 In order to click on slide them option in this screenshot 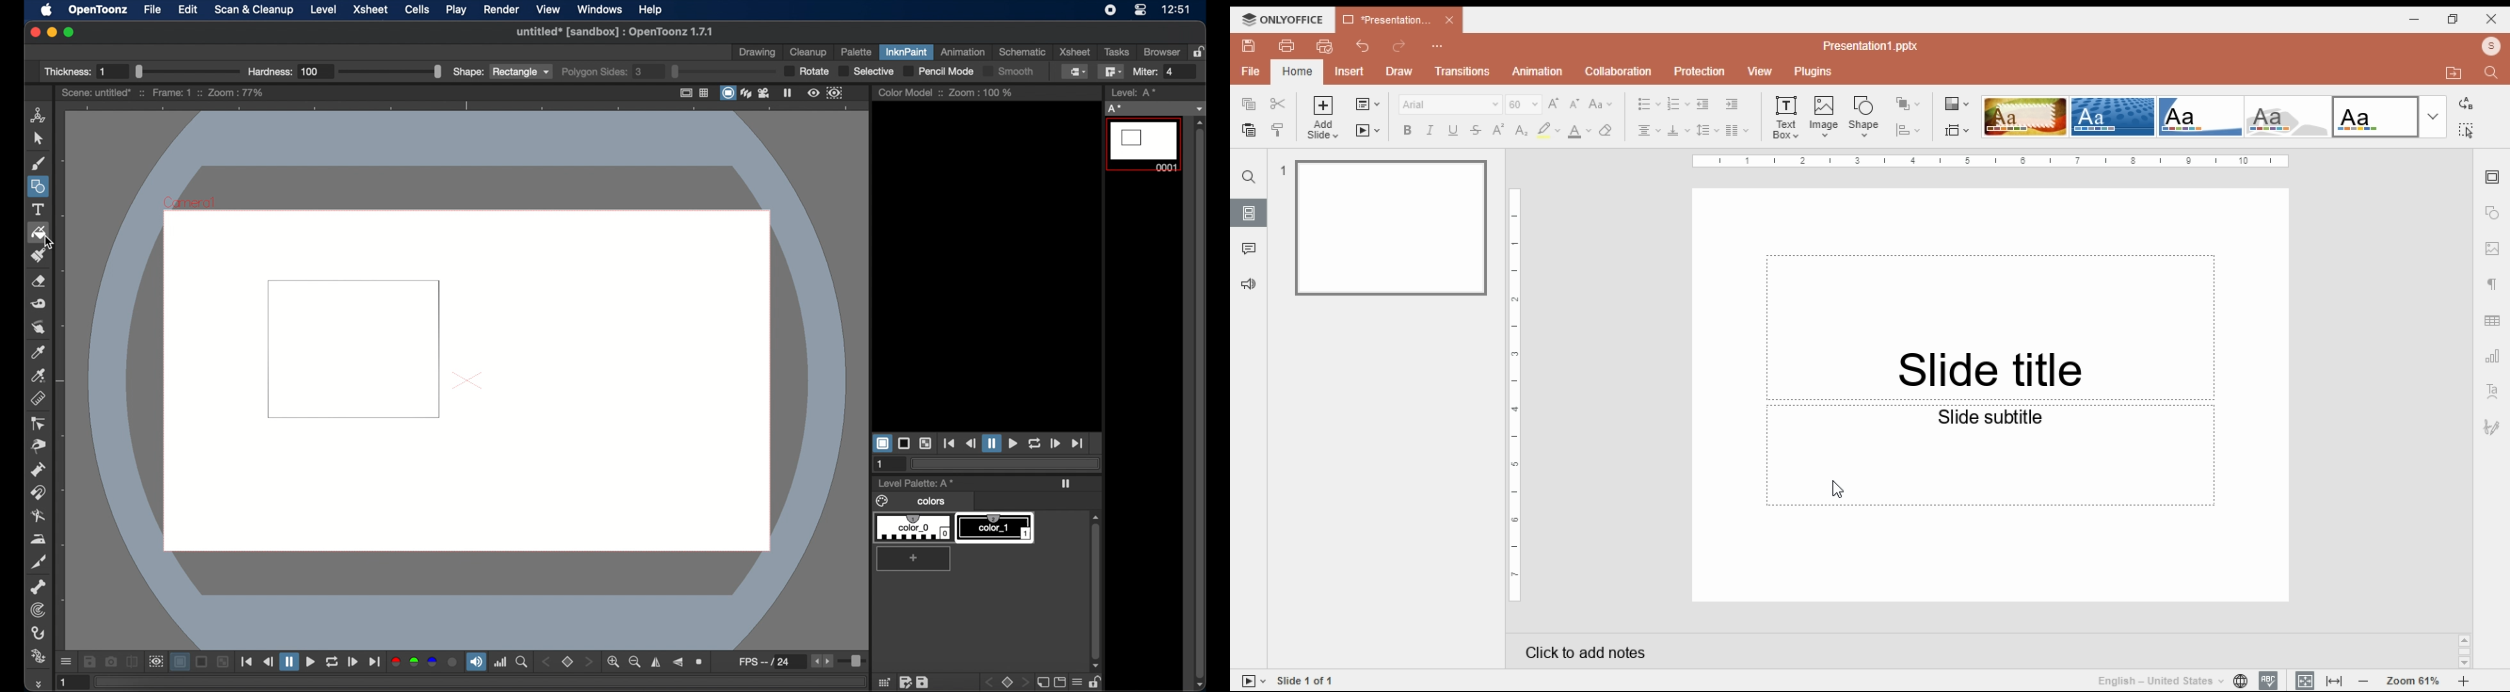, I will do `click(2113, 116)`.